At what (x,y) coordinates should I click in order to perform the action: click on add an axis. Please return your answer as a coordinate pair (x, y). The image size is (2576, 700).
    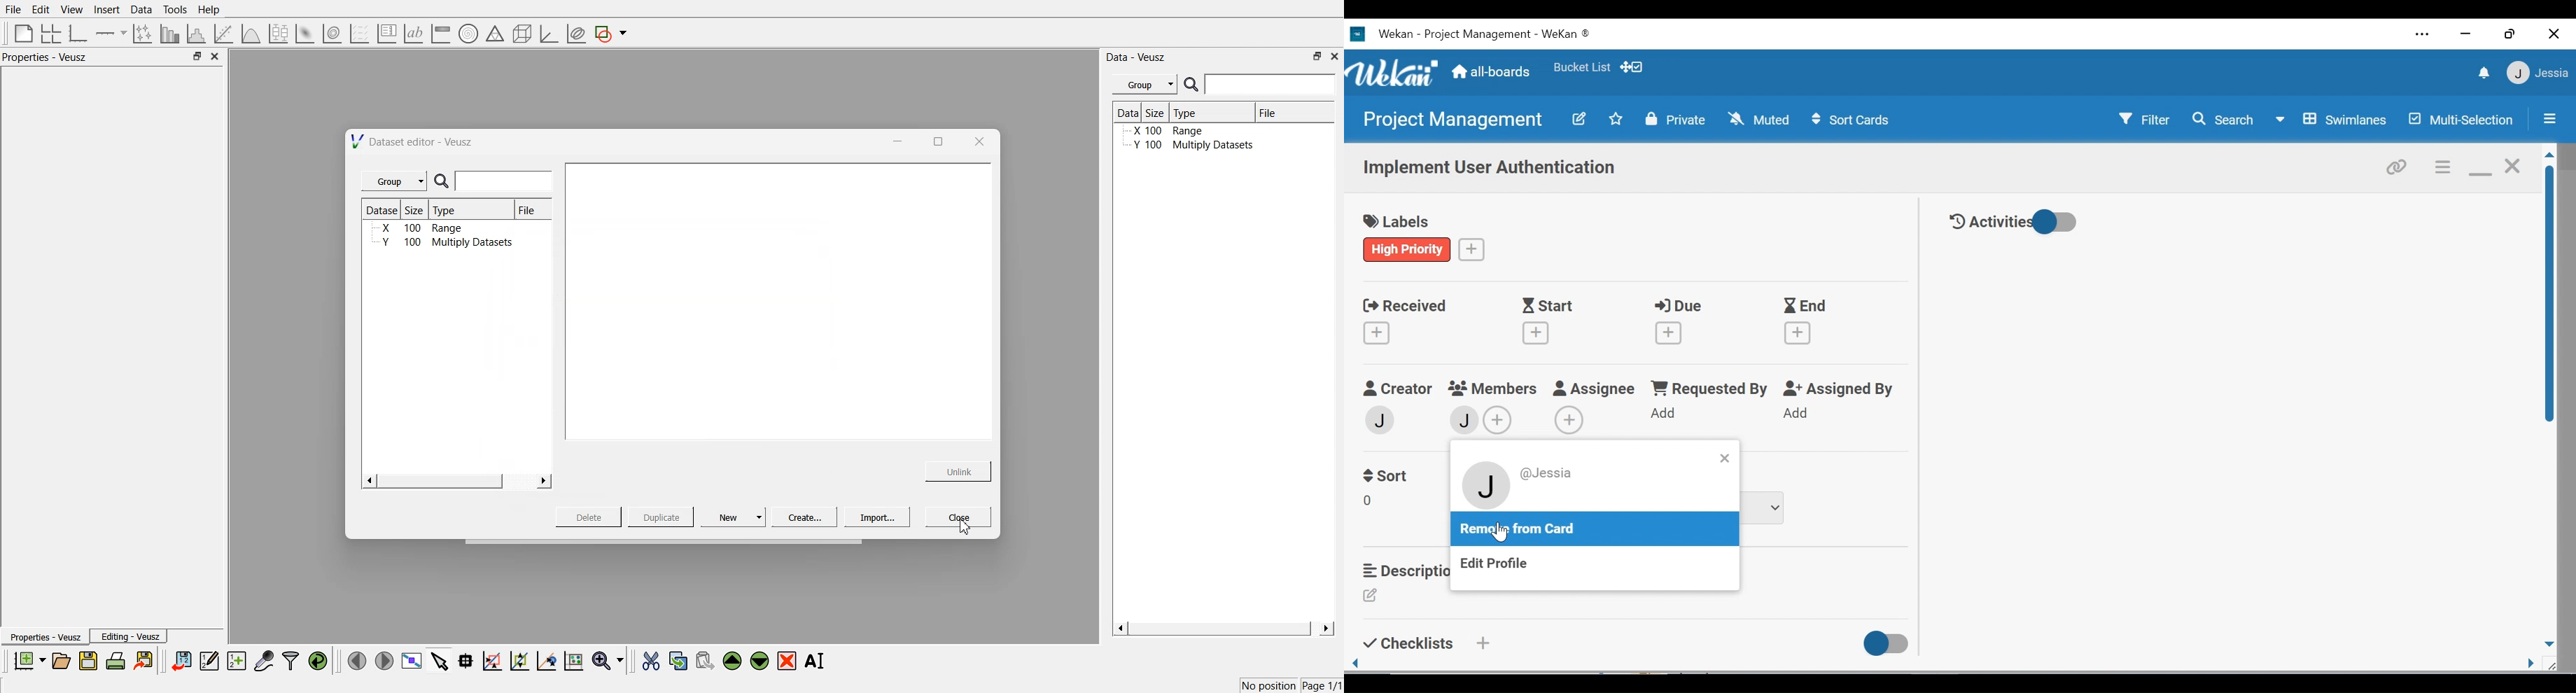
    Looking at the image, I should click on (112, 33).